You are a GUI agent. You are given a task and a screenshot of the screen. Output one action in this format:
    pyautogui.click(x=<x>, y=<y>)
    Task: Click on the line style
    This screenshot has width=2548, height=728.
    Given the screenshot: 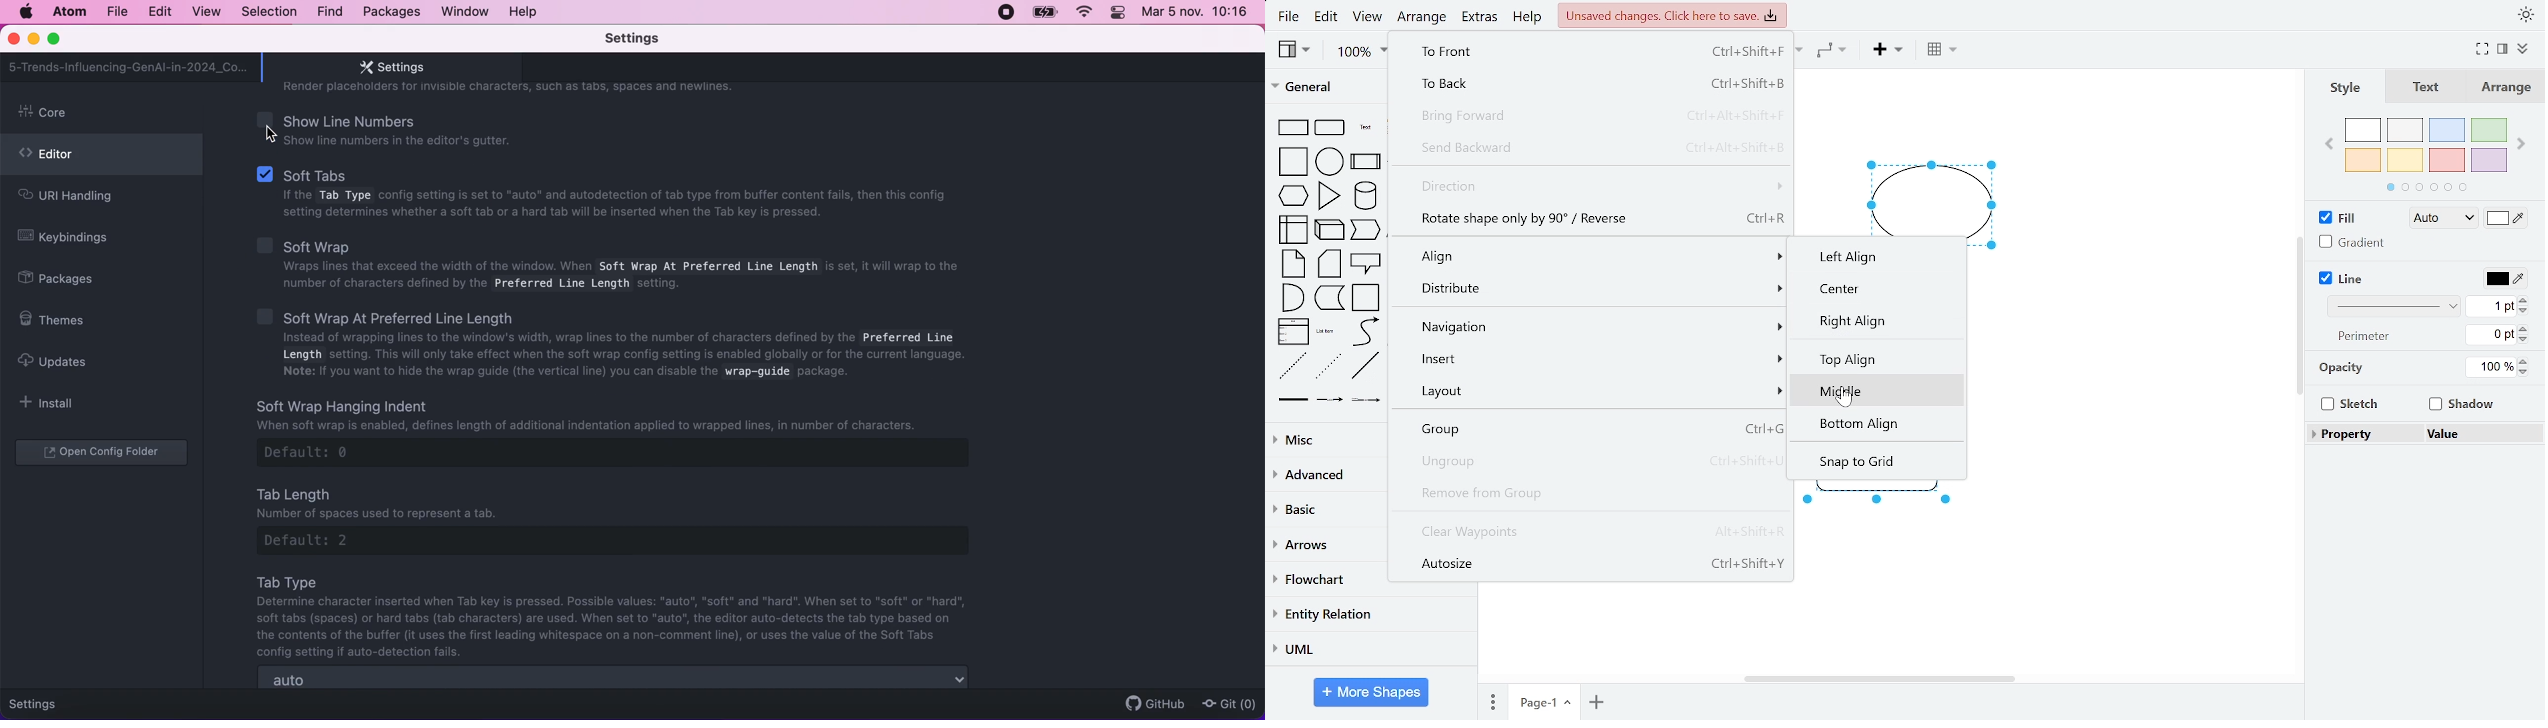 What is the action you would take?
    pyautogui.click(x=2391, y=307)
    